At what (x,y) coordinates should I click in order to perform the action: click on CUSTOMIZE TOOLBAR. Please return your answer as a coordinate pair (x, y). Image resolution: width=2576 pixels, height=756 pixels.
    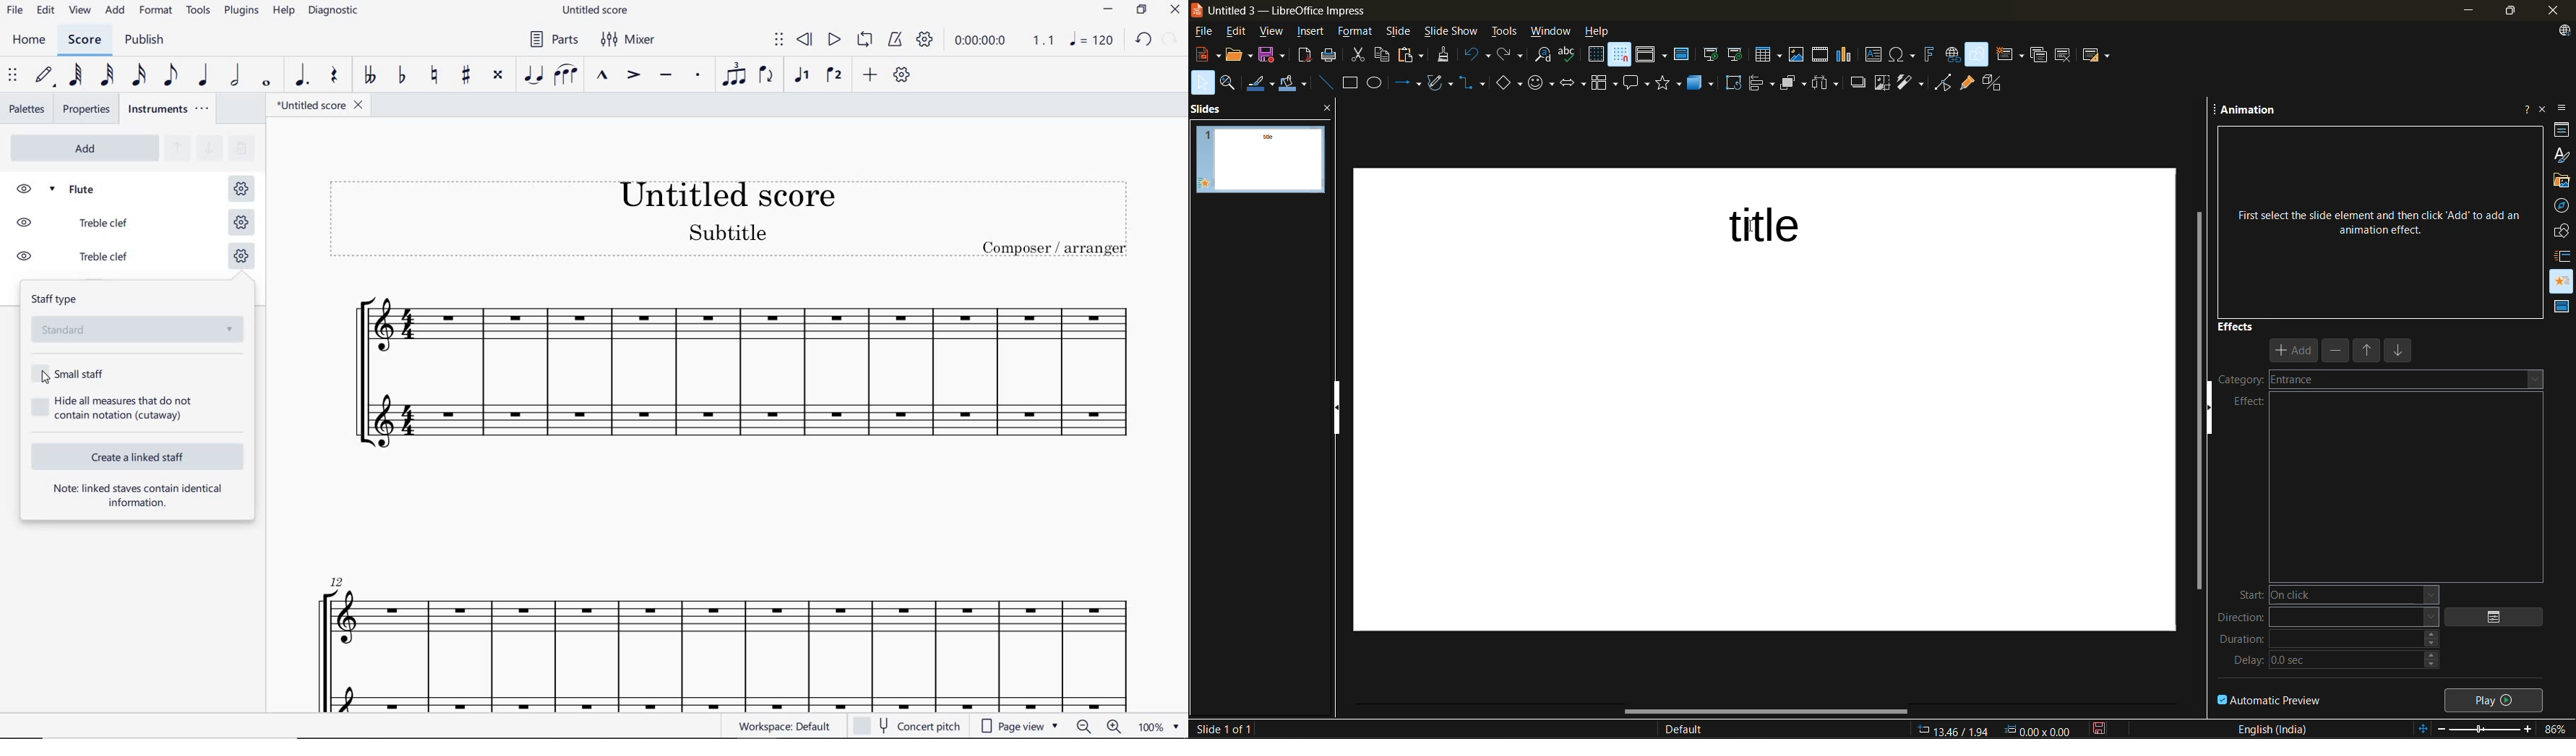
    Looking at the image, I should click on (902, 74).